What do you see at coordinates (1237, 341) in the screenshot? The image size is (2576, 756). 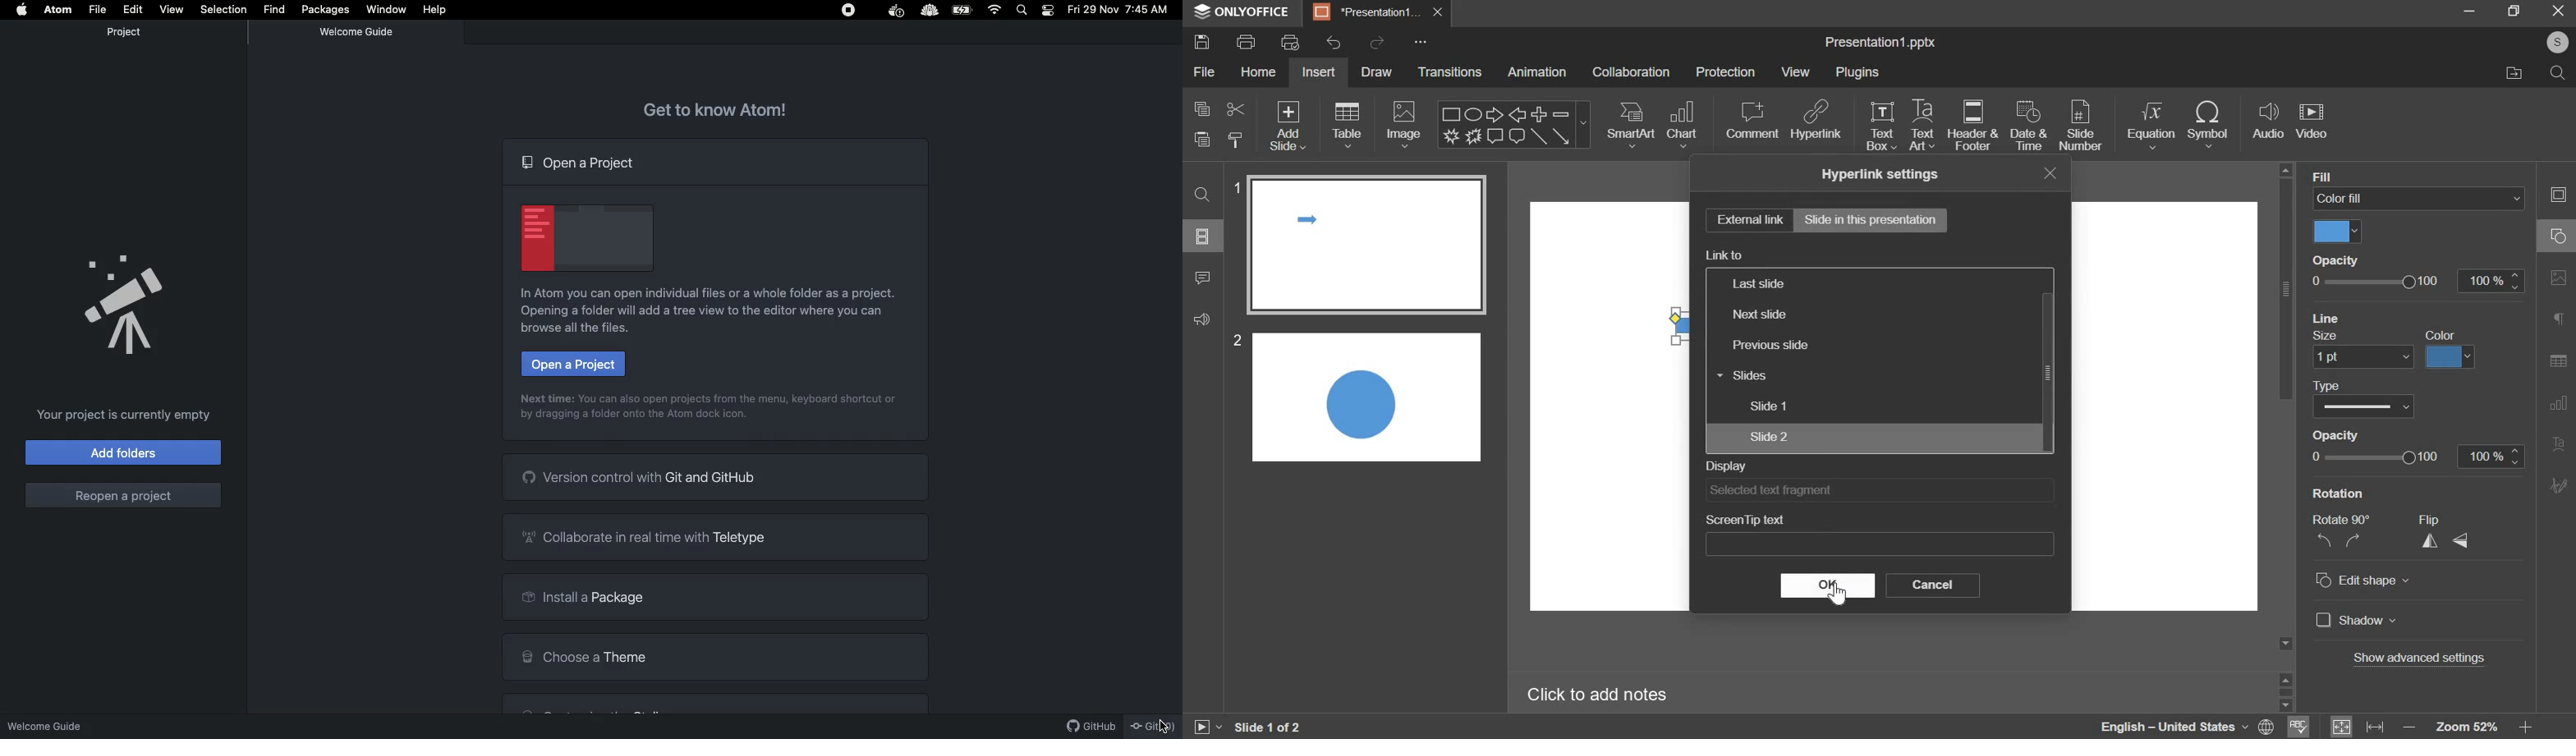 I see `2` at bounding box center [1237, 341].